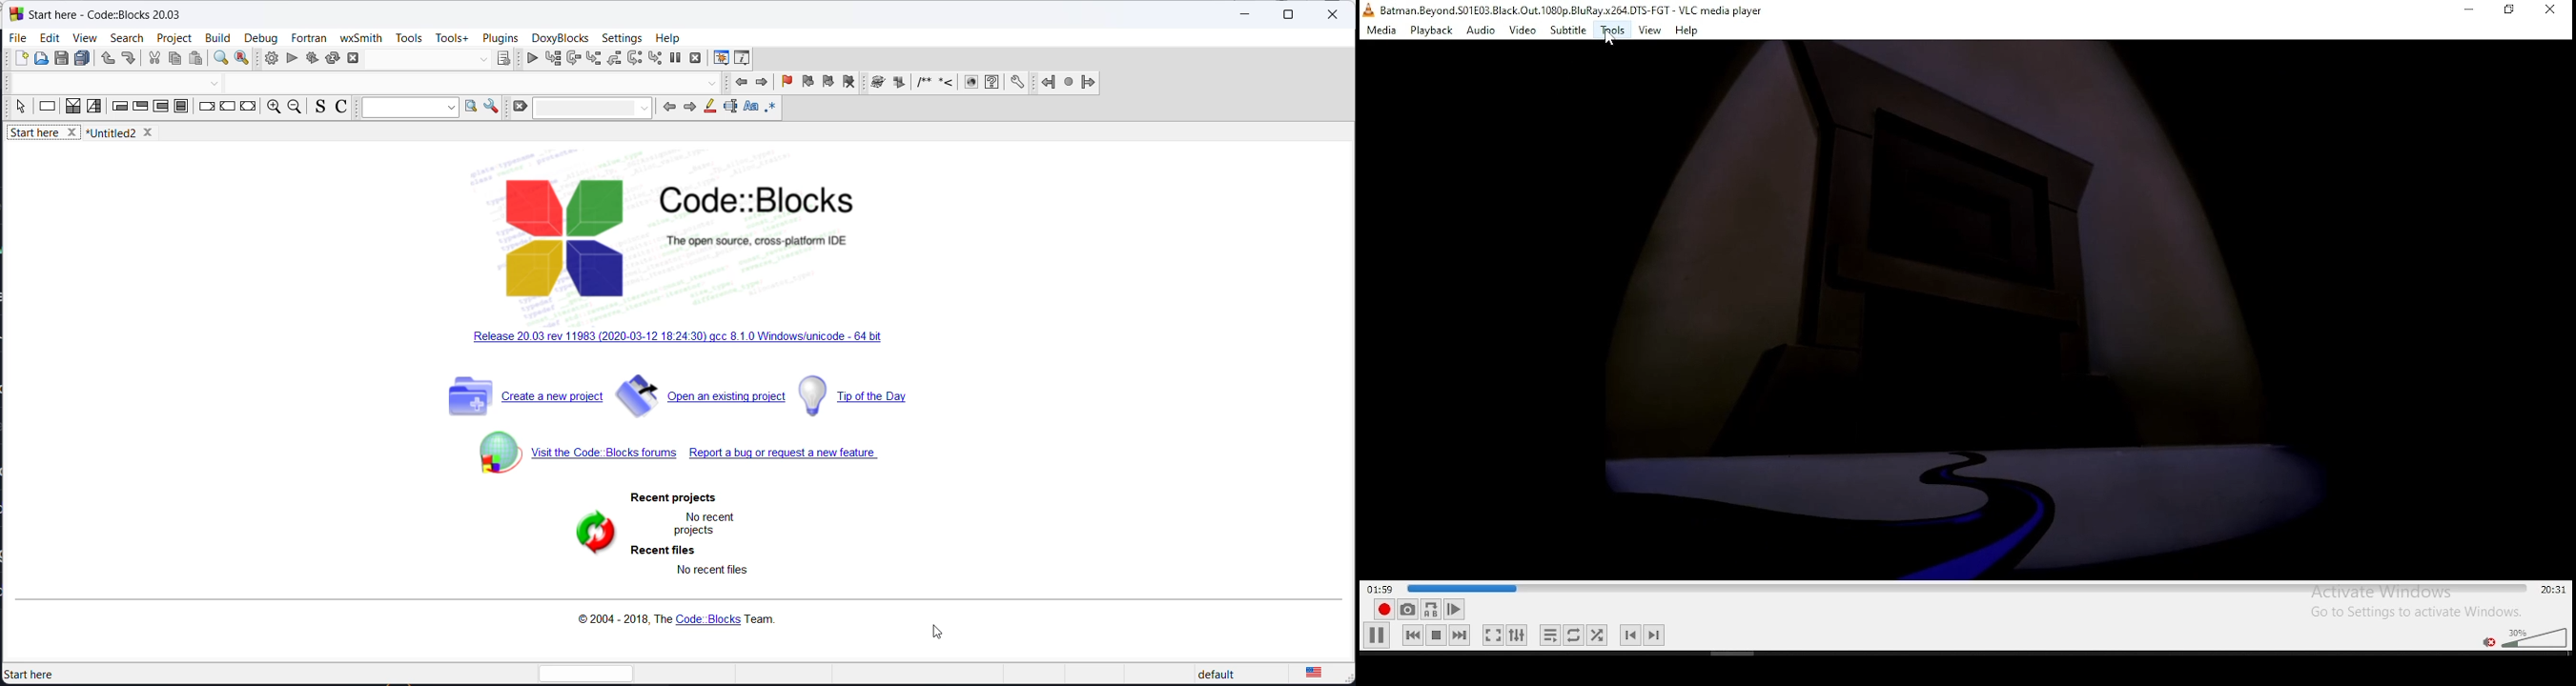 This screenshot has height=700, width=2576. Describe the element at coordinates (1333, 16) in the screenshot. I see `close` at that location.